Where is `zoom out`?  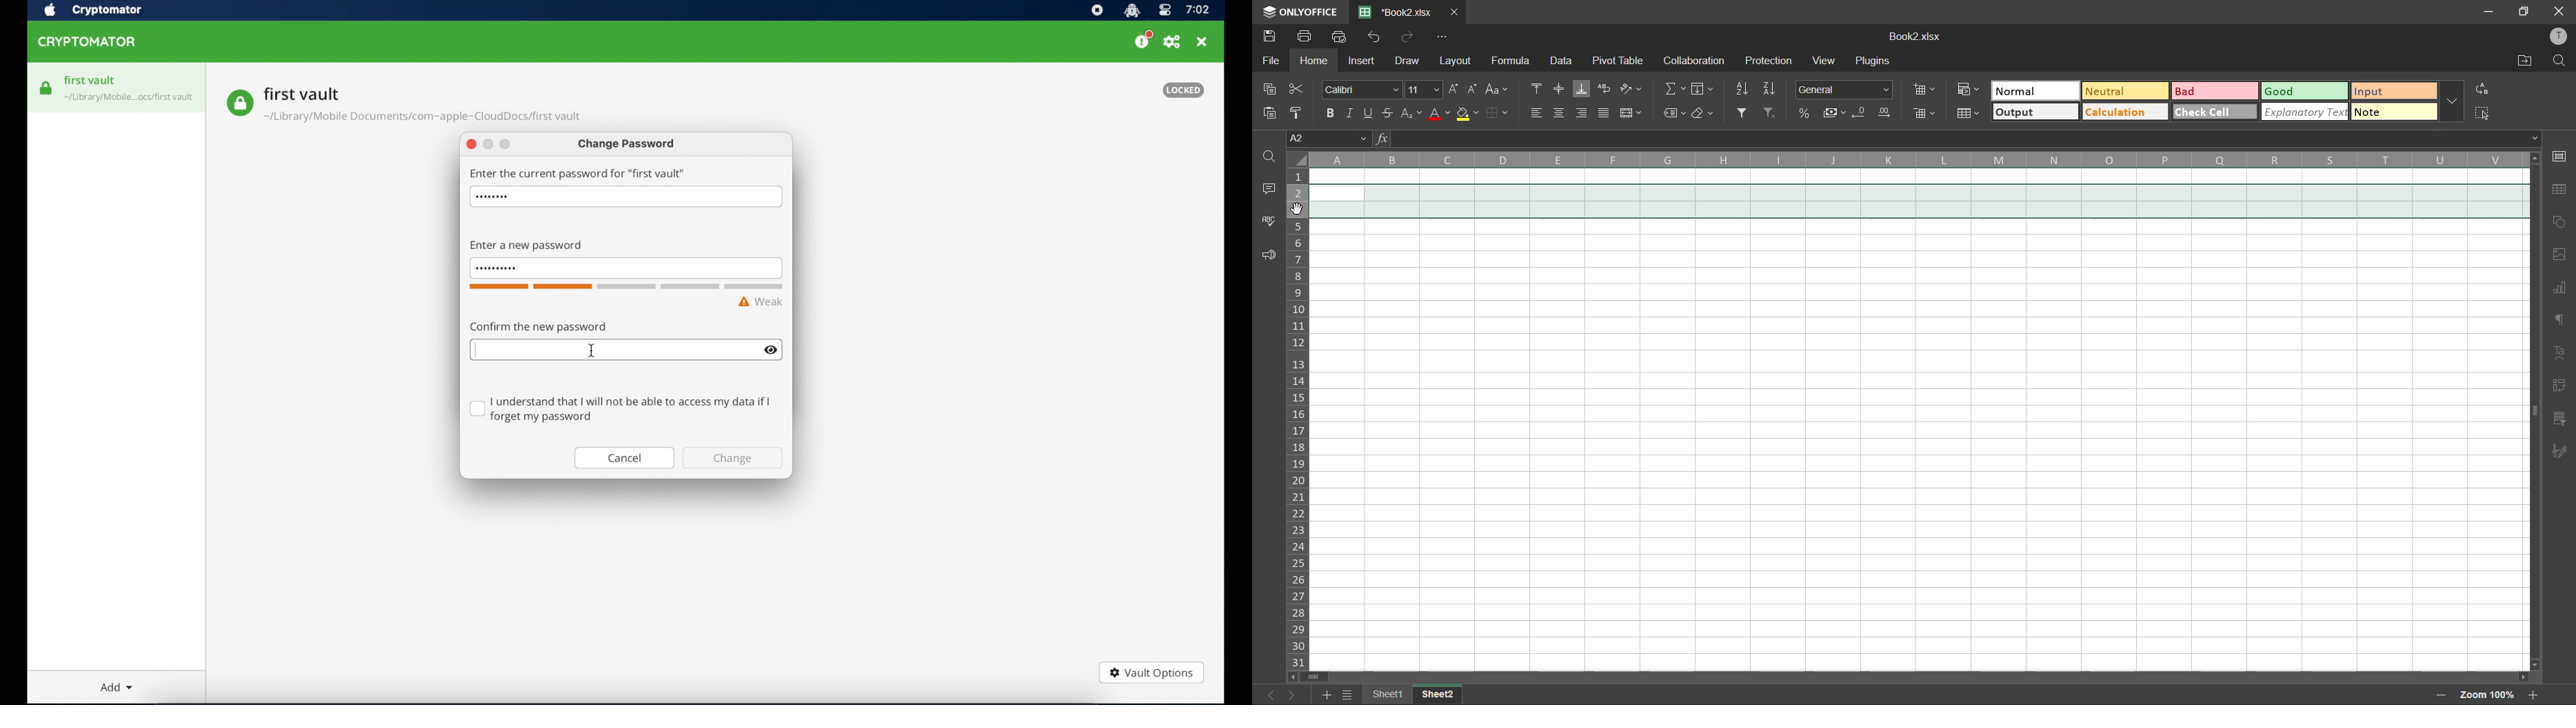
zoom out is located at coordinates (2438, 696).